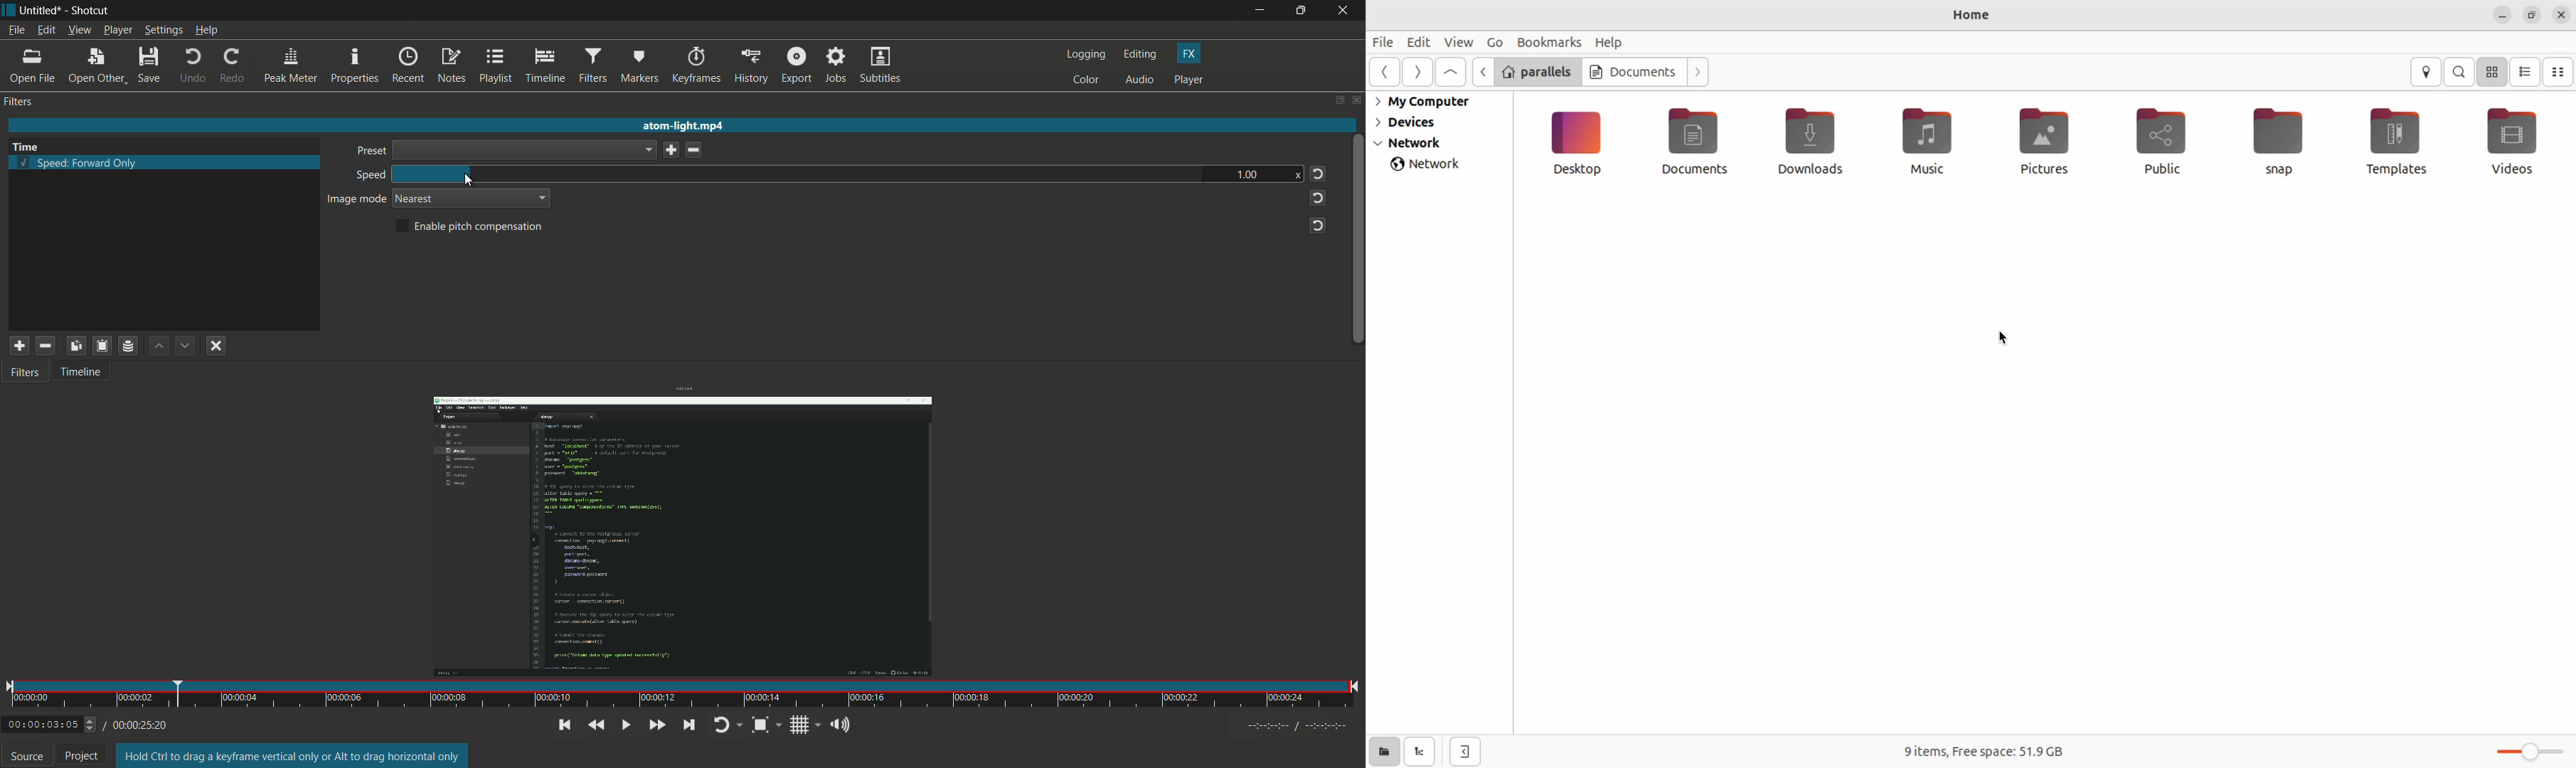  Describe the element at coordinates (669, 150) in the screenshot. I see `save` at that location.